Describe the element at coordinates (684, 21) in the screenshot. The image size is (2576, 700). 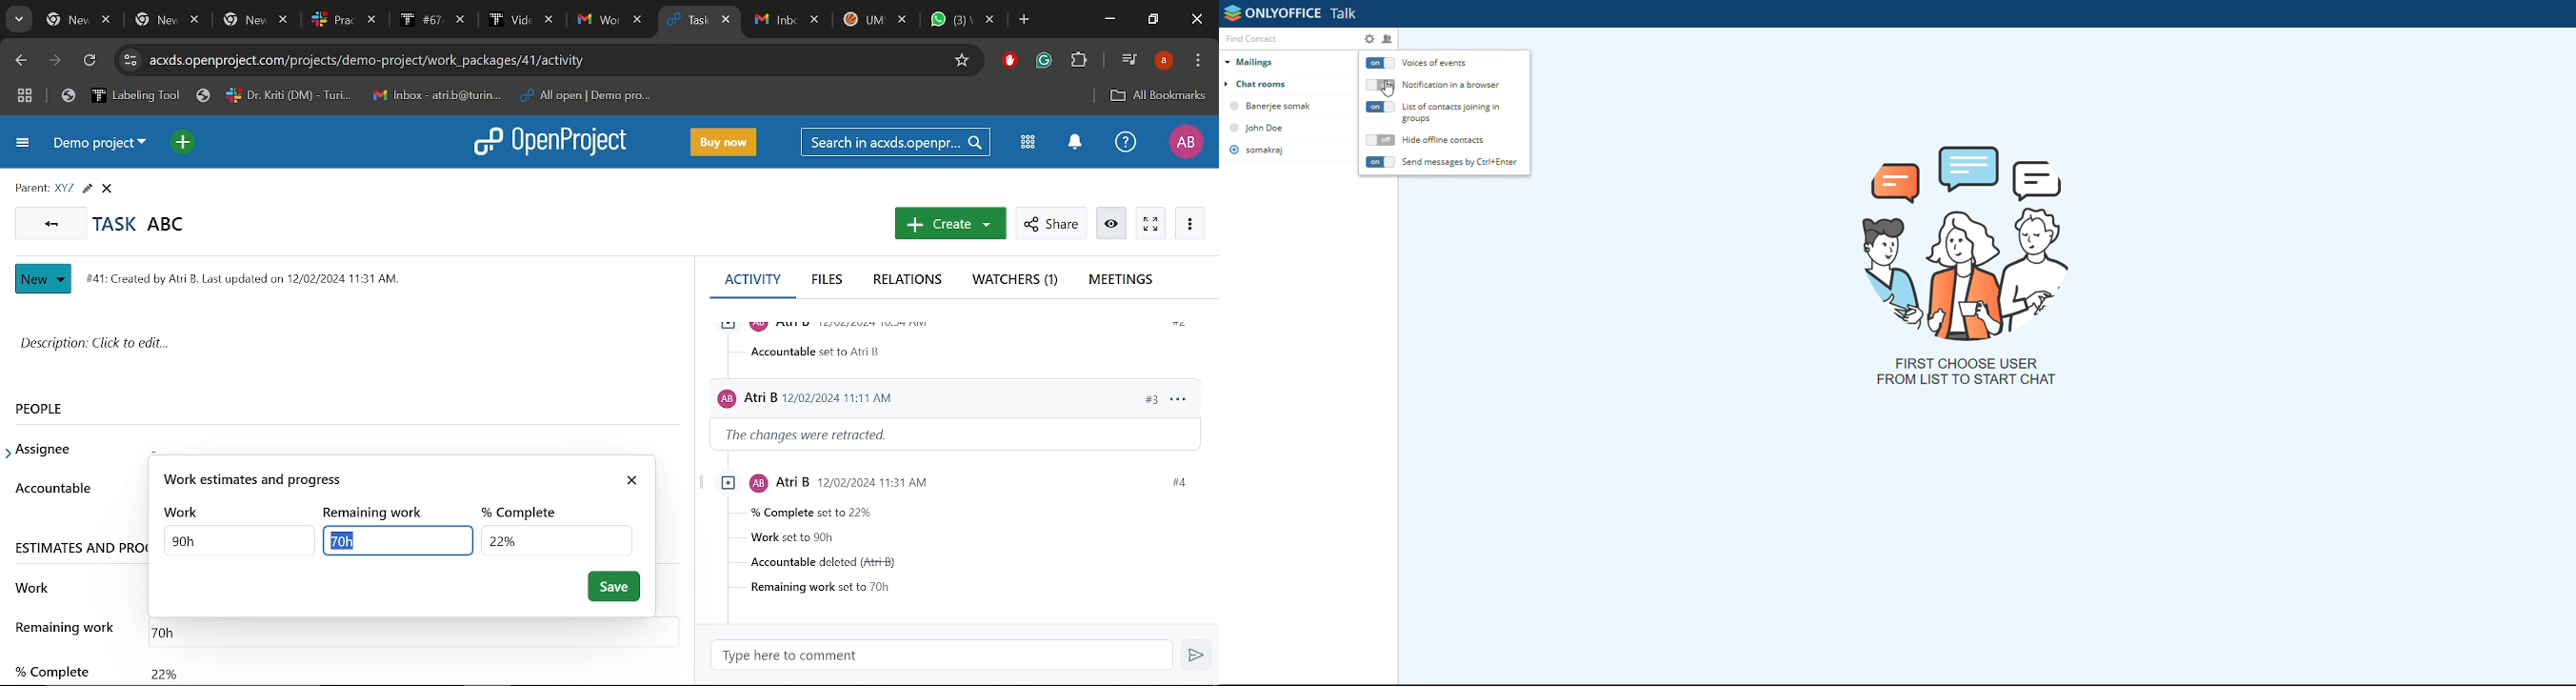
I see `Current tab` at that location.